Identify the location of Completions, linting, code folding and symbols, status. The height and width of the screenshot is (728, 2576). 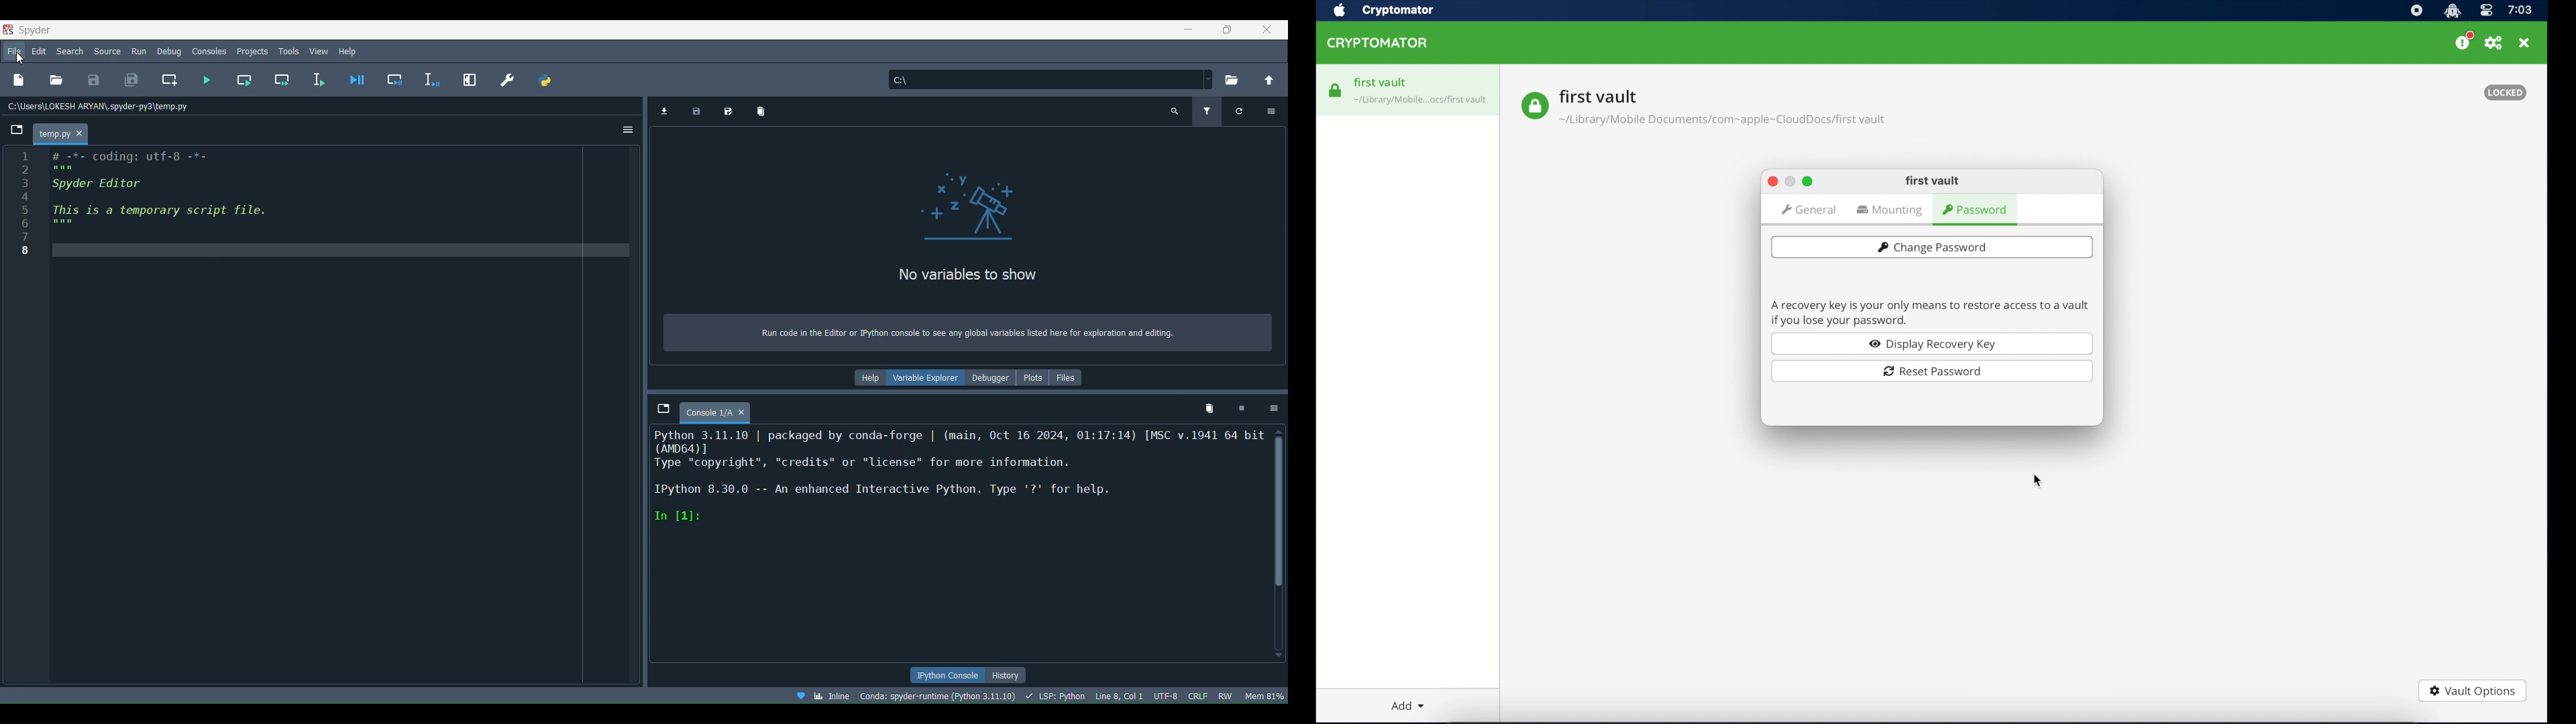
(1057, 695).